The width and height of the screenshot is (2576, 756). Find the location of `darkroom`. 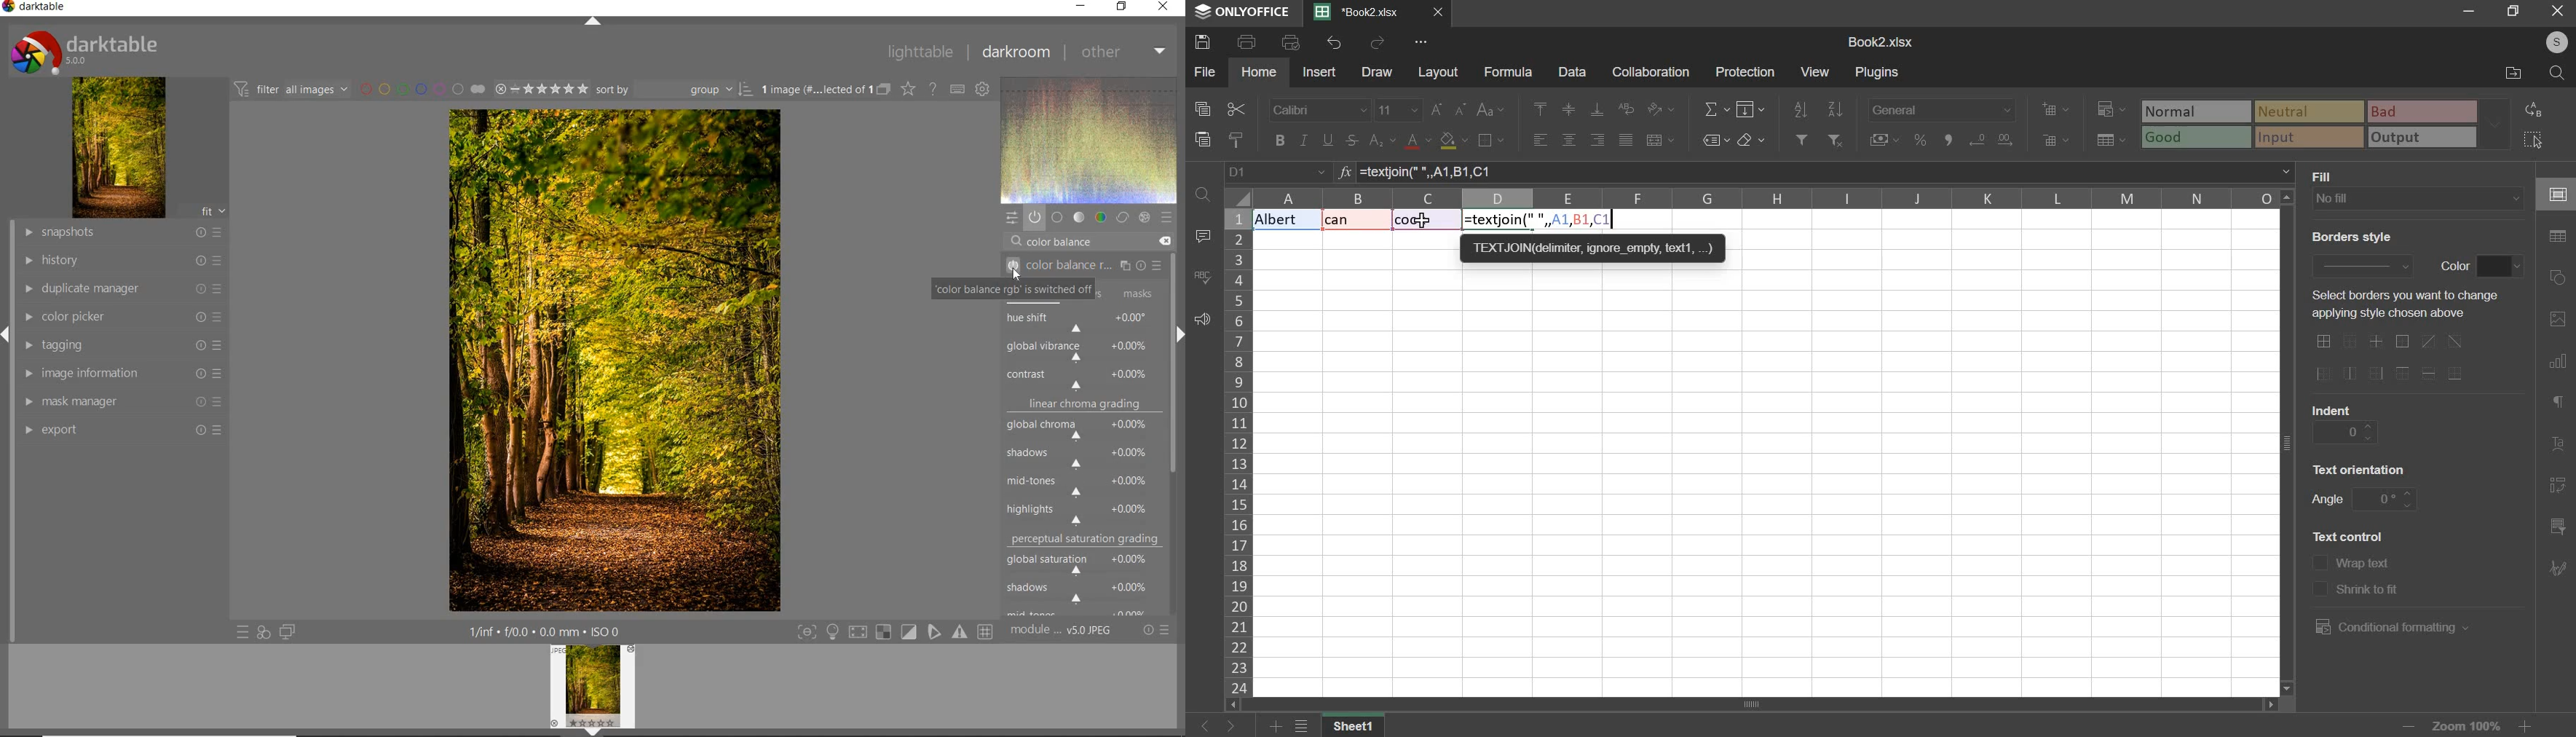

darkroom is located at coordinates (1017, 52).